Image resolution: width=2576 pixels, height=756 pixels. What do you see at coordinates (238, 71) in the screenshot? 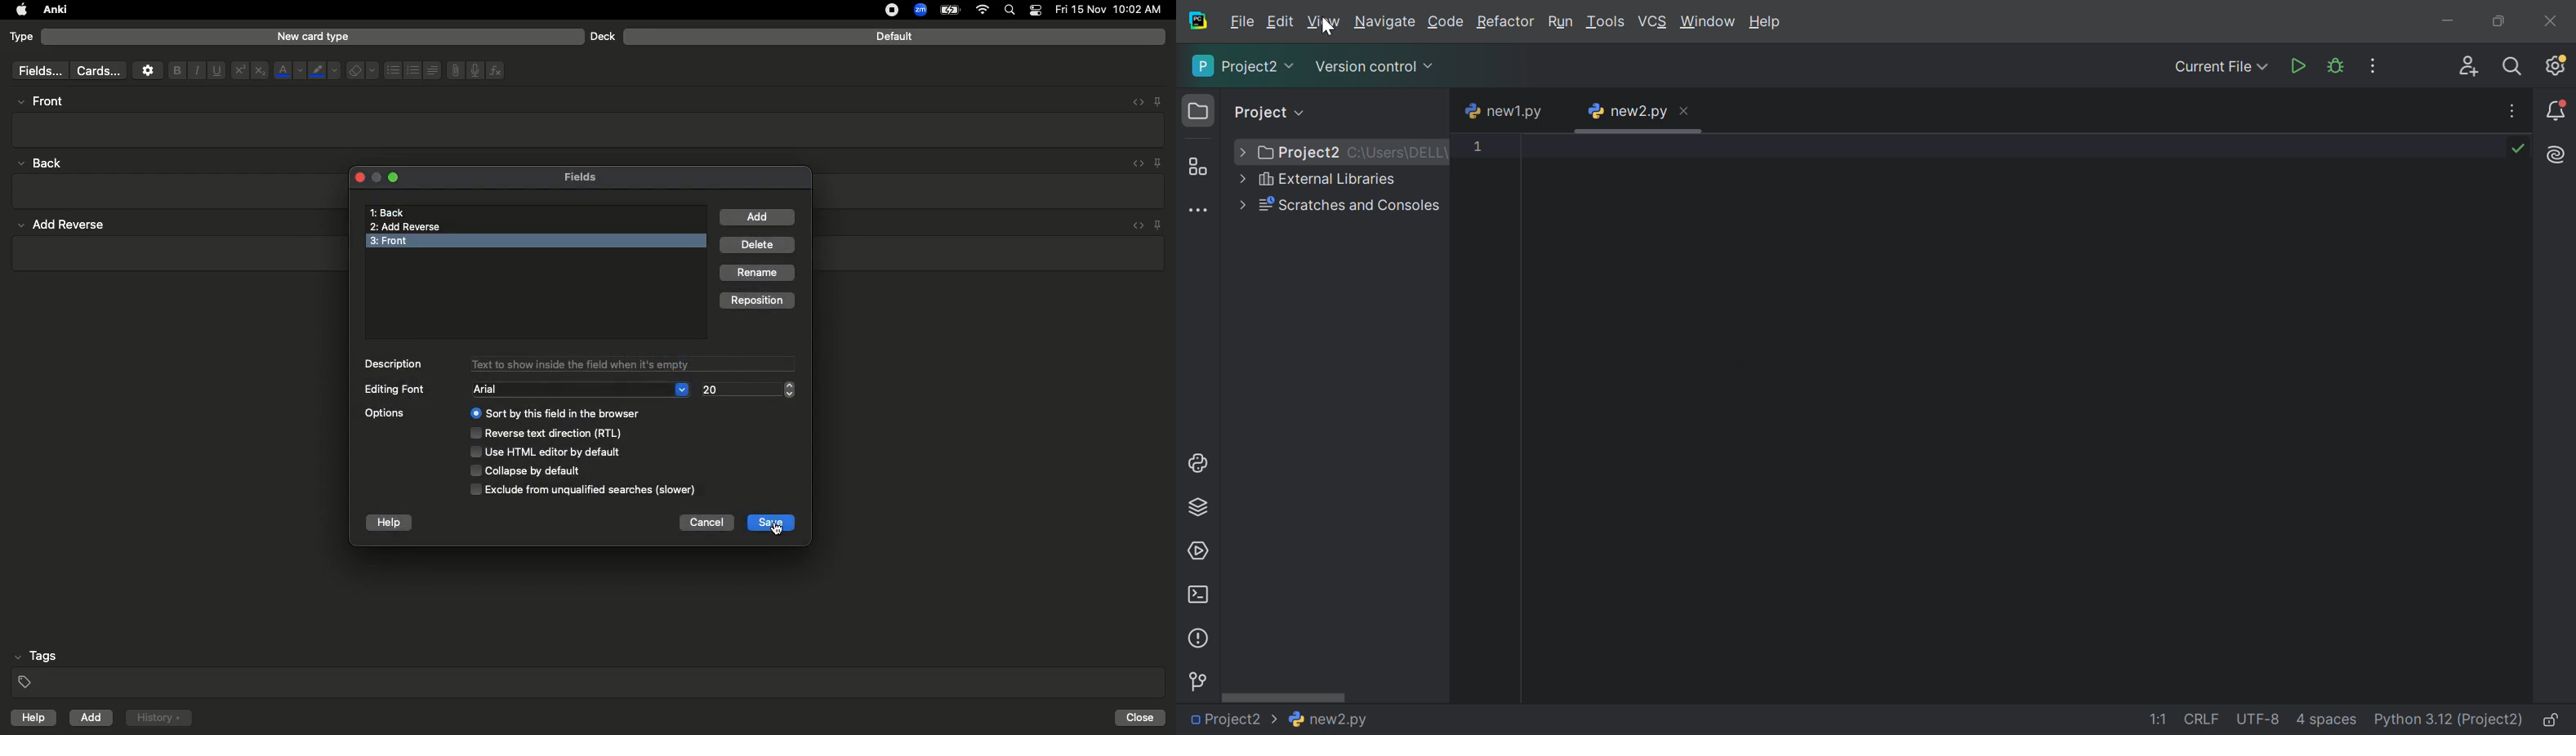
I see `Superscript` at bounding box center [238, 71].